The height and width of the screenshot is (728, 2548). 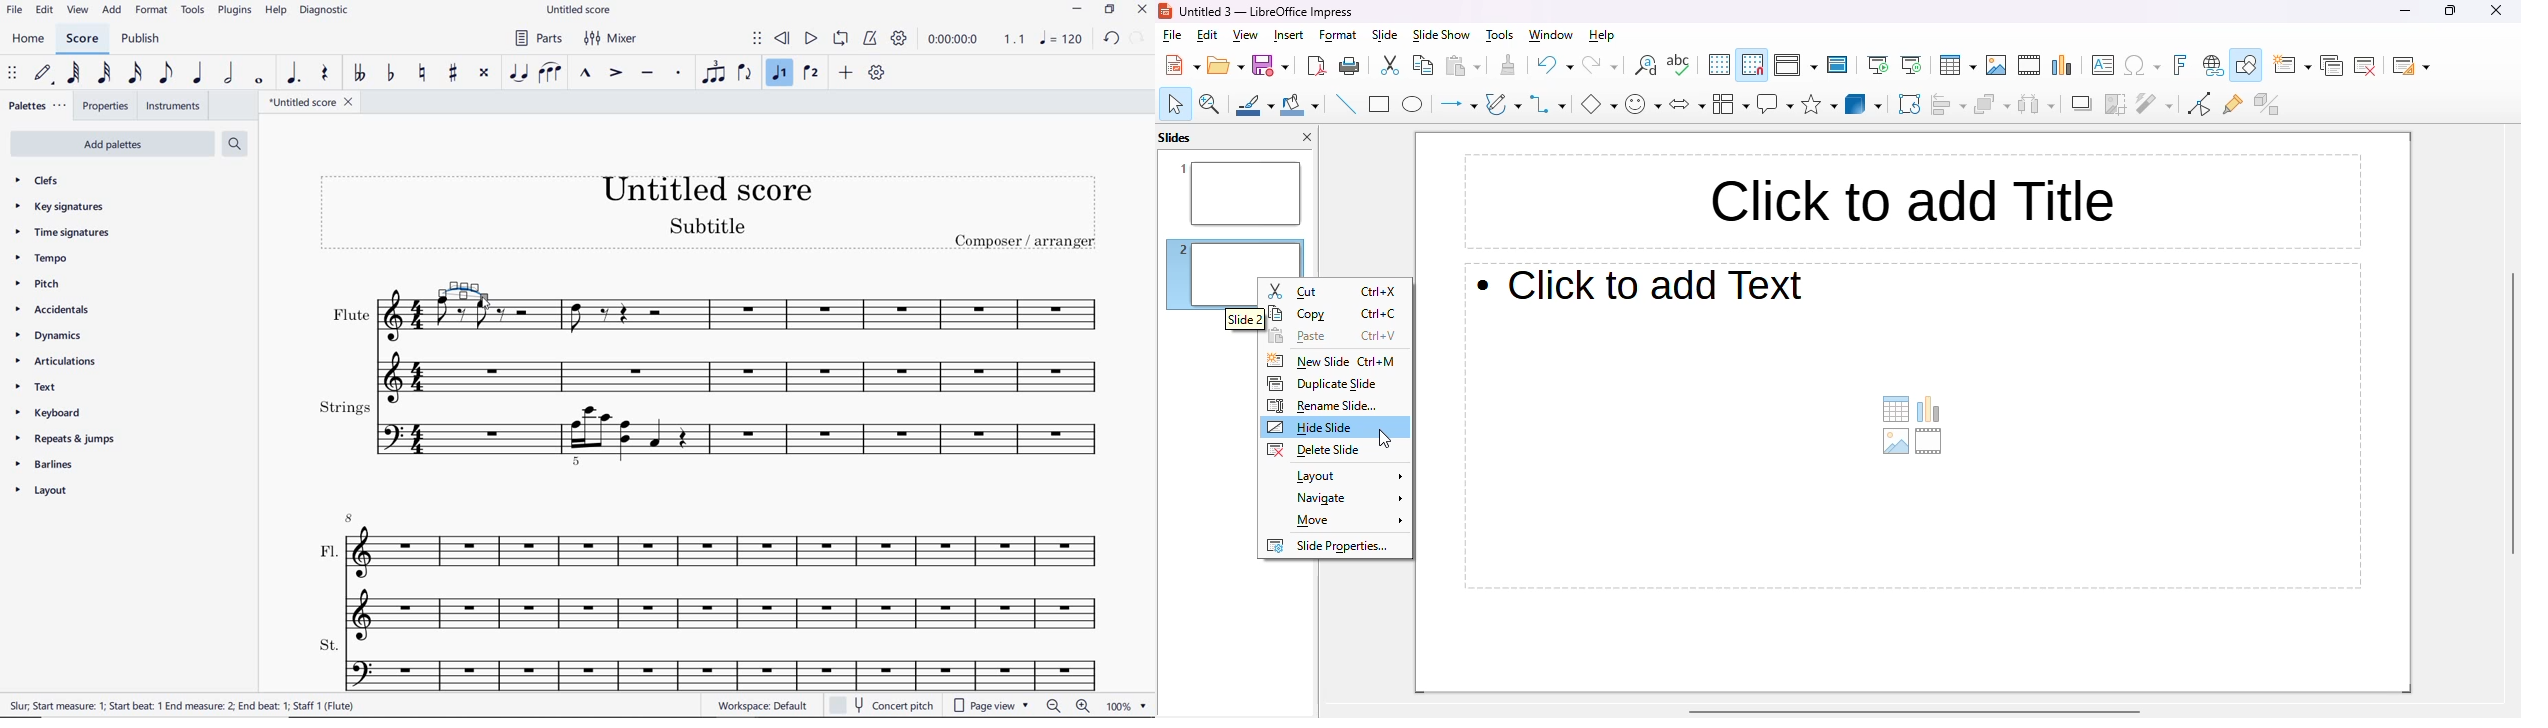 I want to click on insert, so click(x=1288, y=35).